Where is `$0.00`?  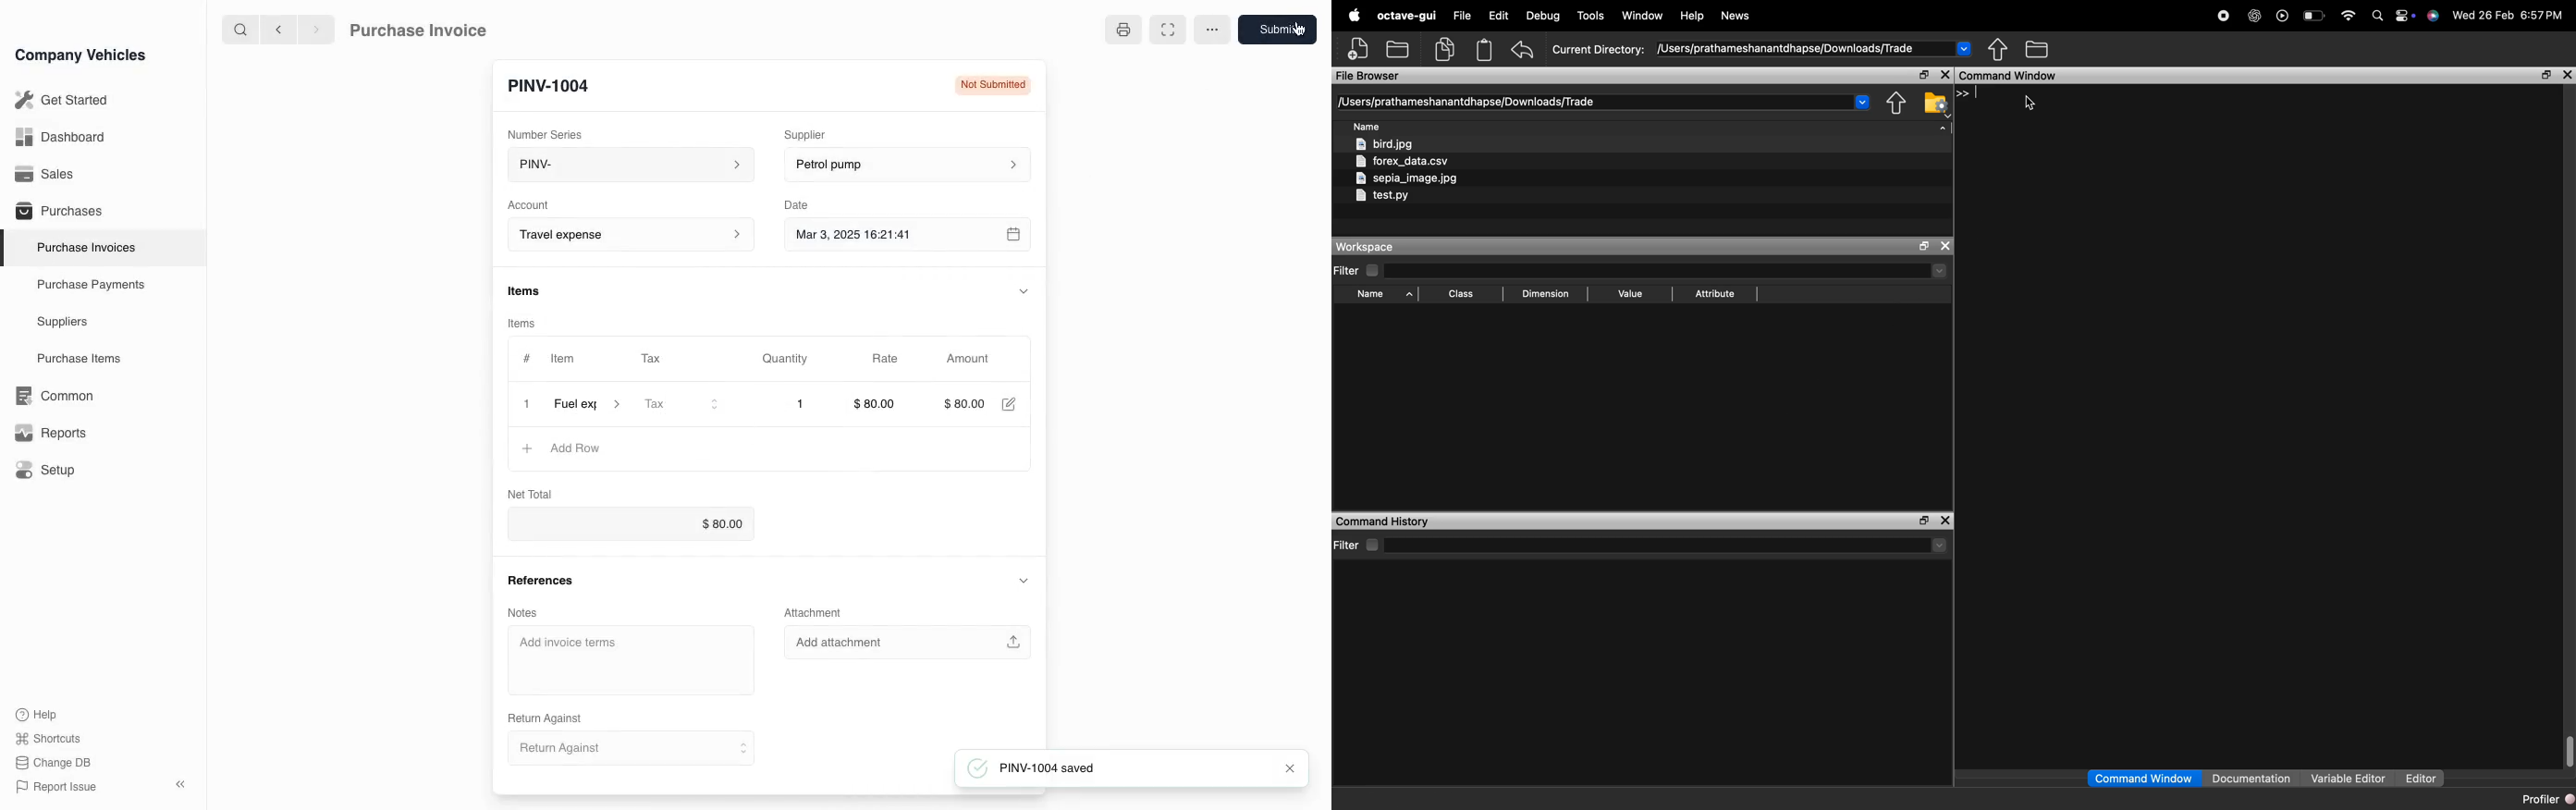
$0.00 is located at coordinates (641, 525).